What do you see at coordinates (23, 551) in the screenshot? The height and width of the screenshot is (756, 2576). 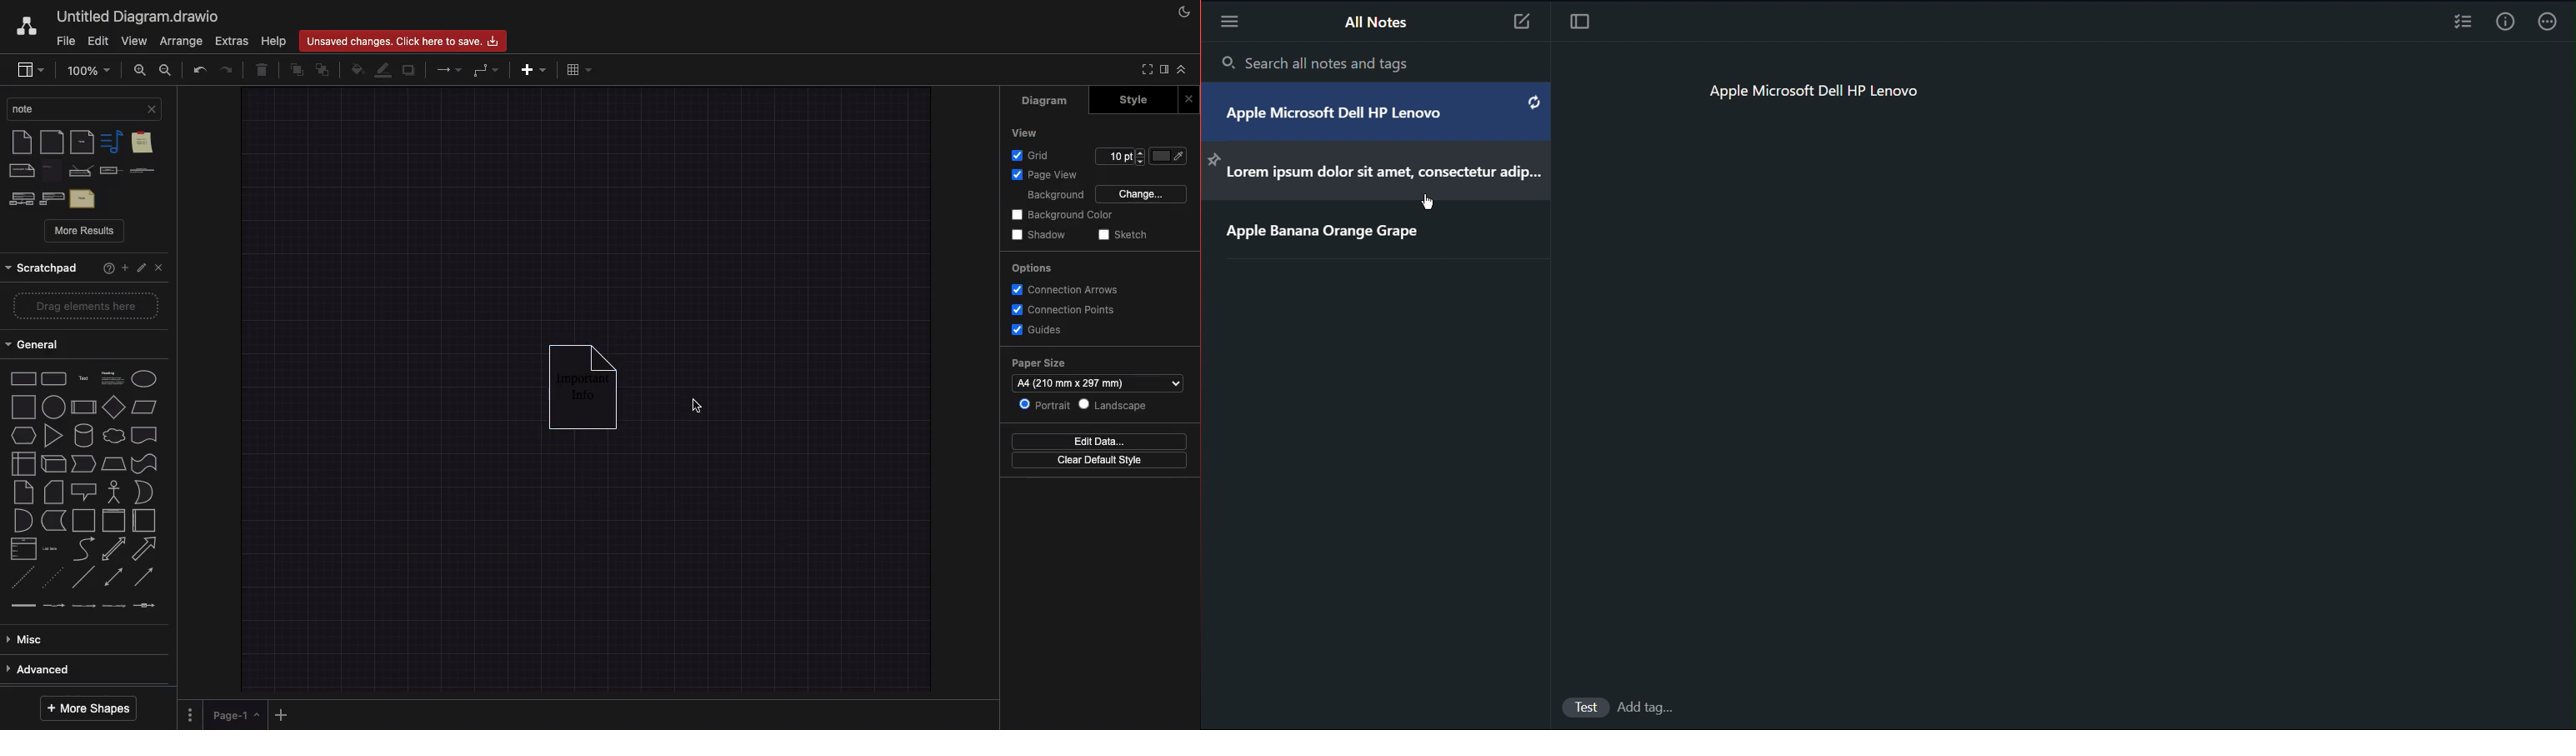 I see `list` at bounding box center [23, 551].